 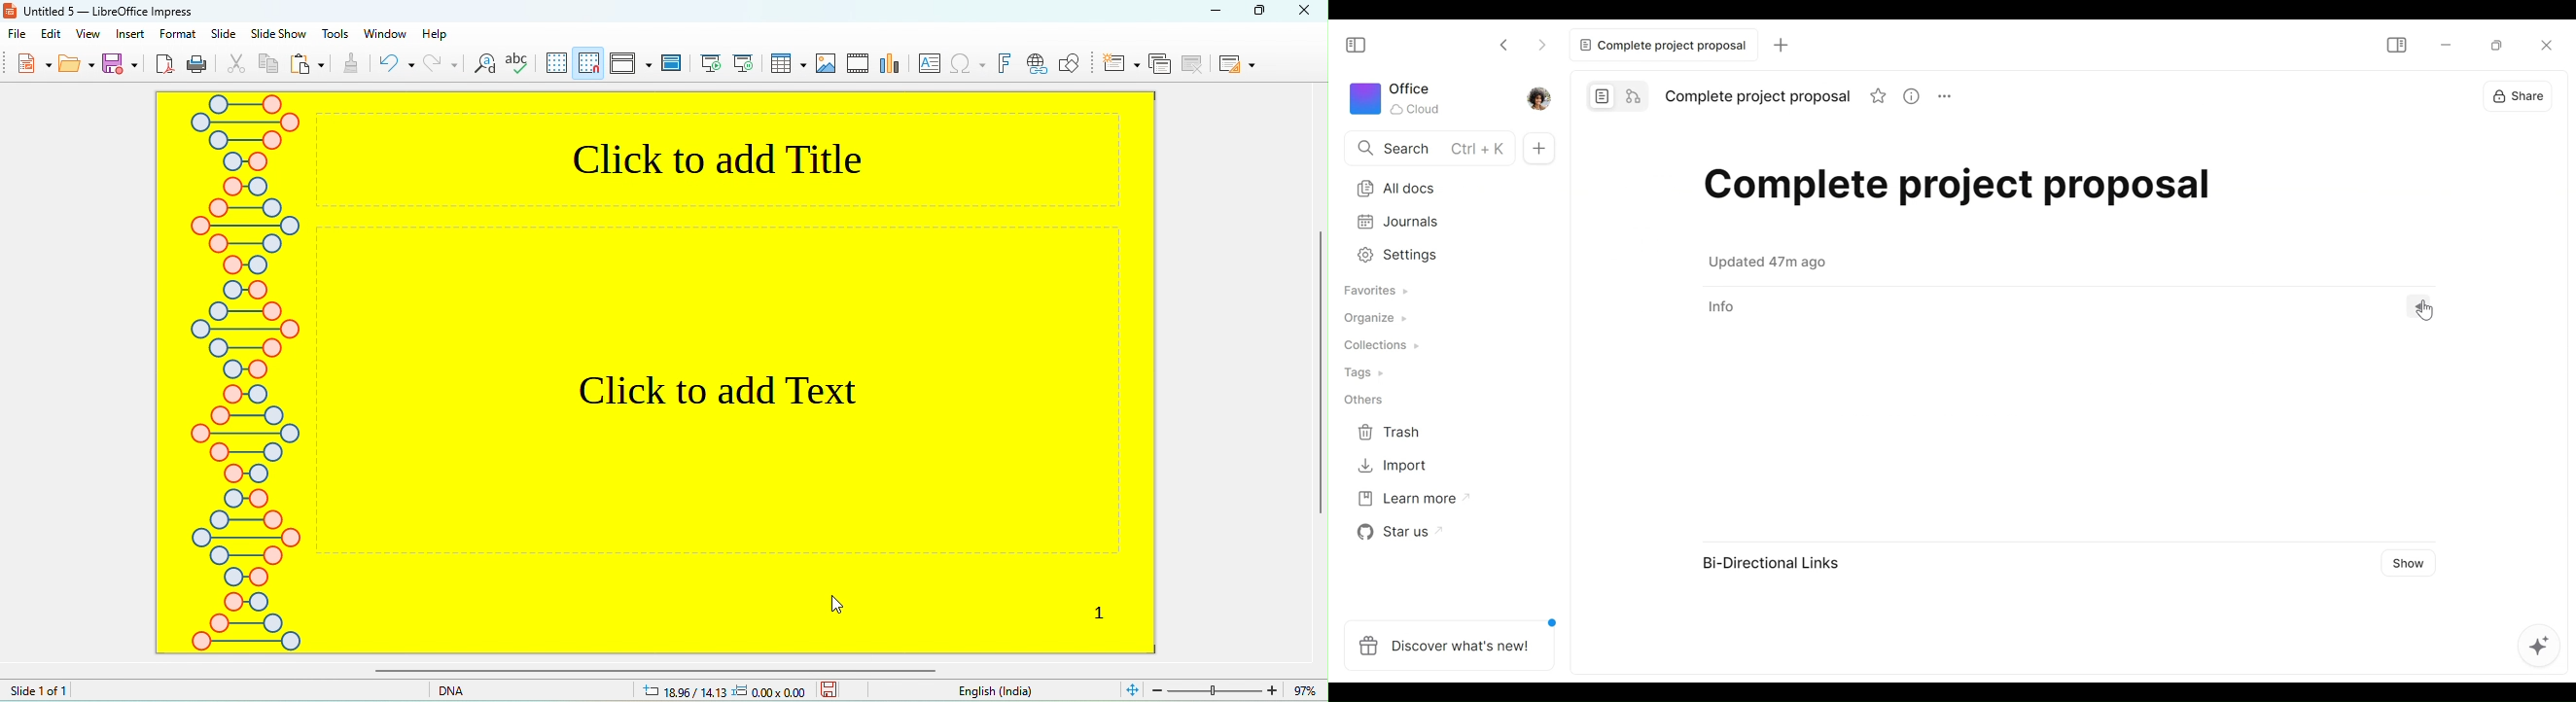 I want to click on format, so click(x=178, y=34).